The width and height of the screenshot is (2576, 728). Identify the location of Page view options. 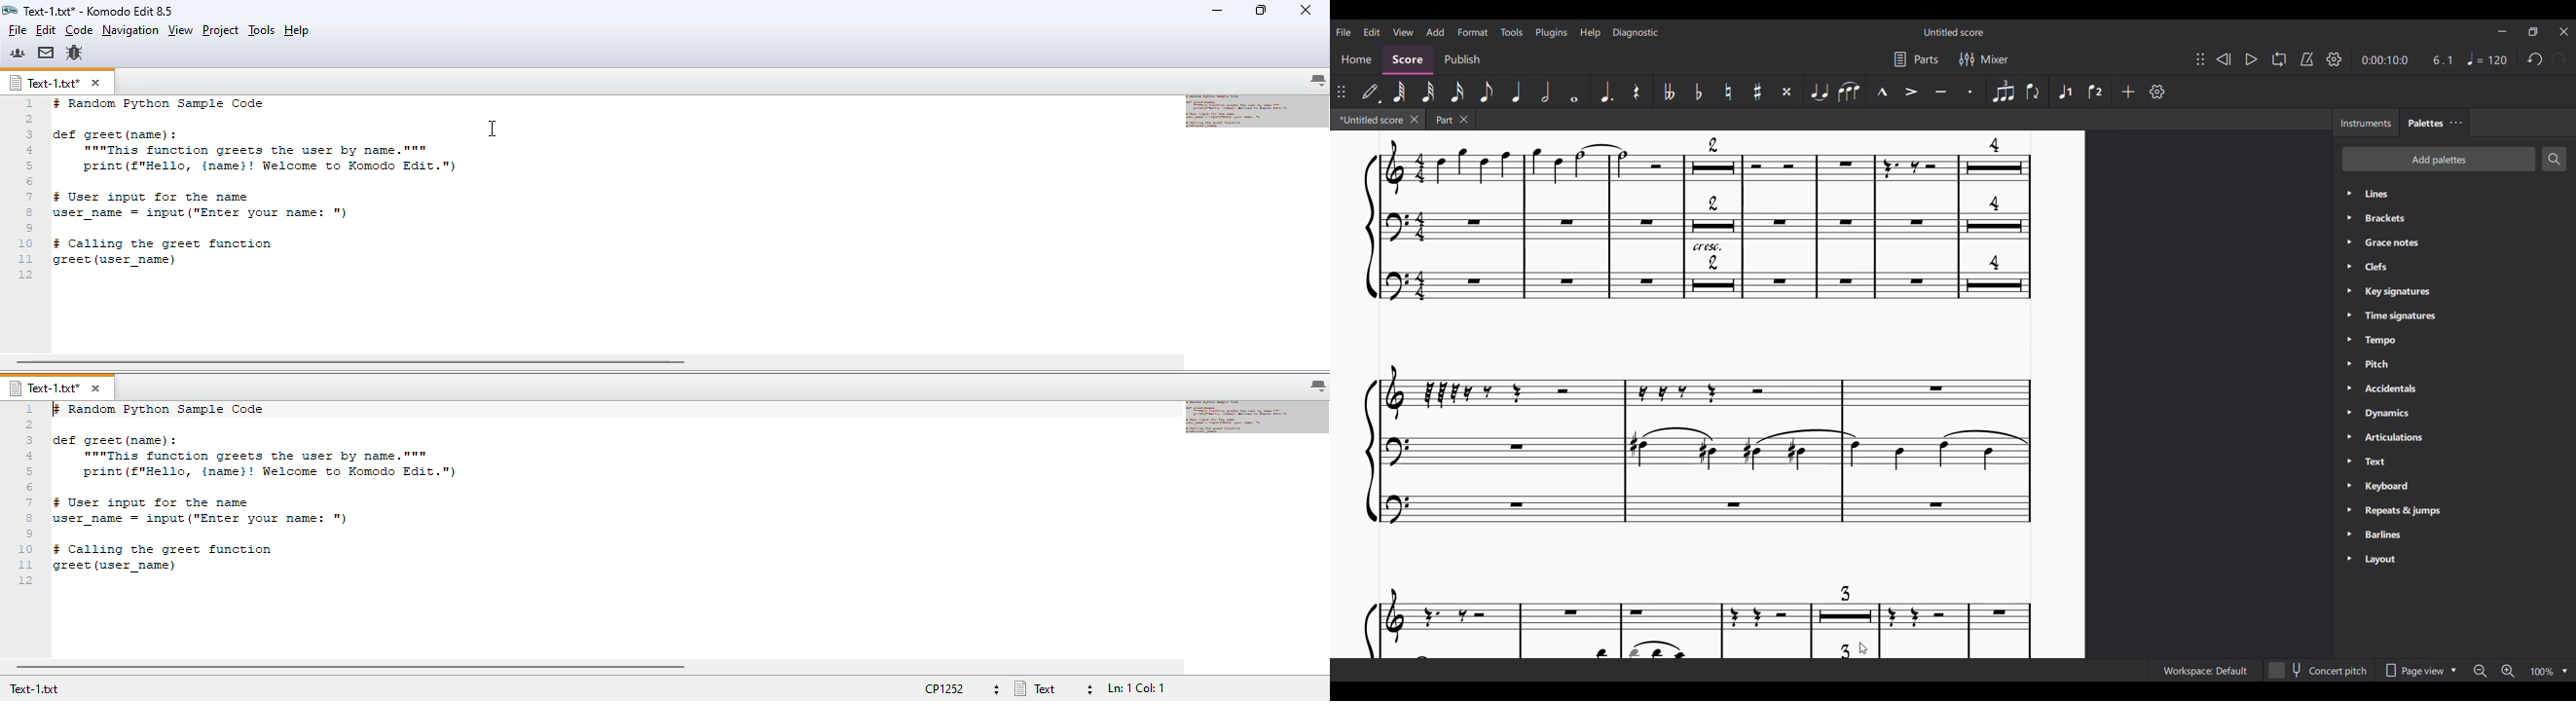
(2420, 670).